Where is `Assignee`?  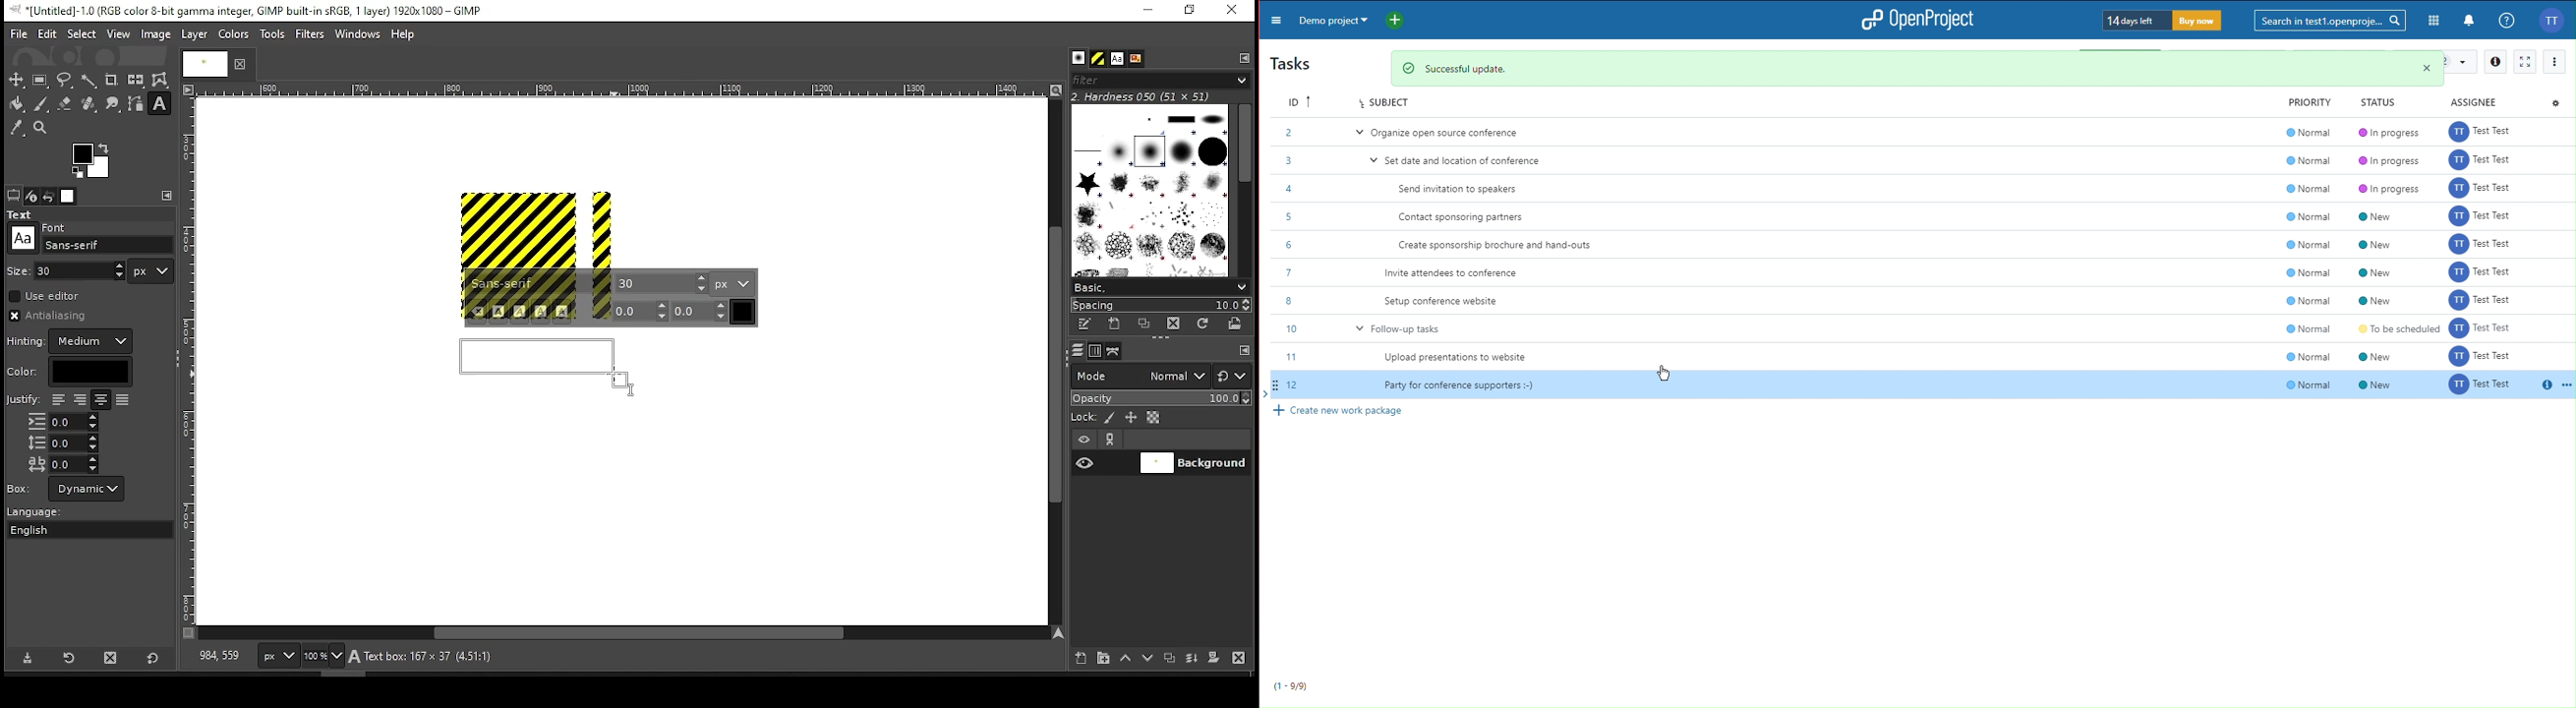
Assignee is located at coordinates (2479, 101).